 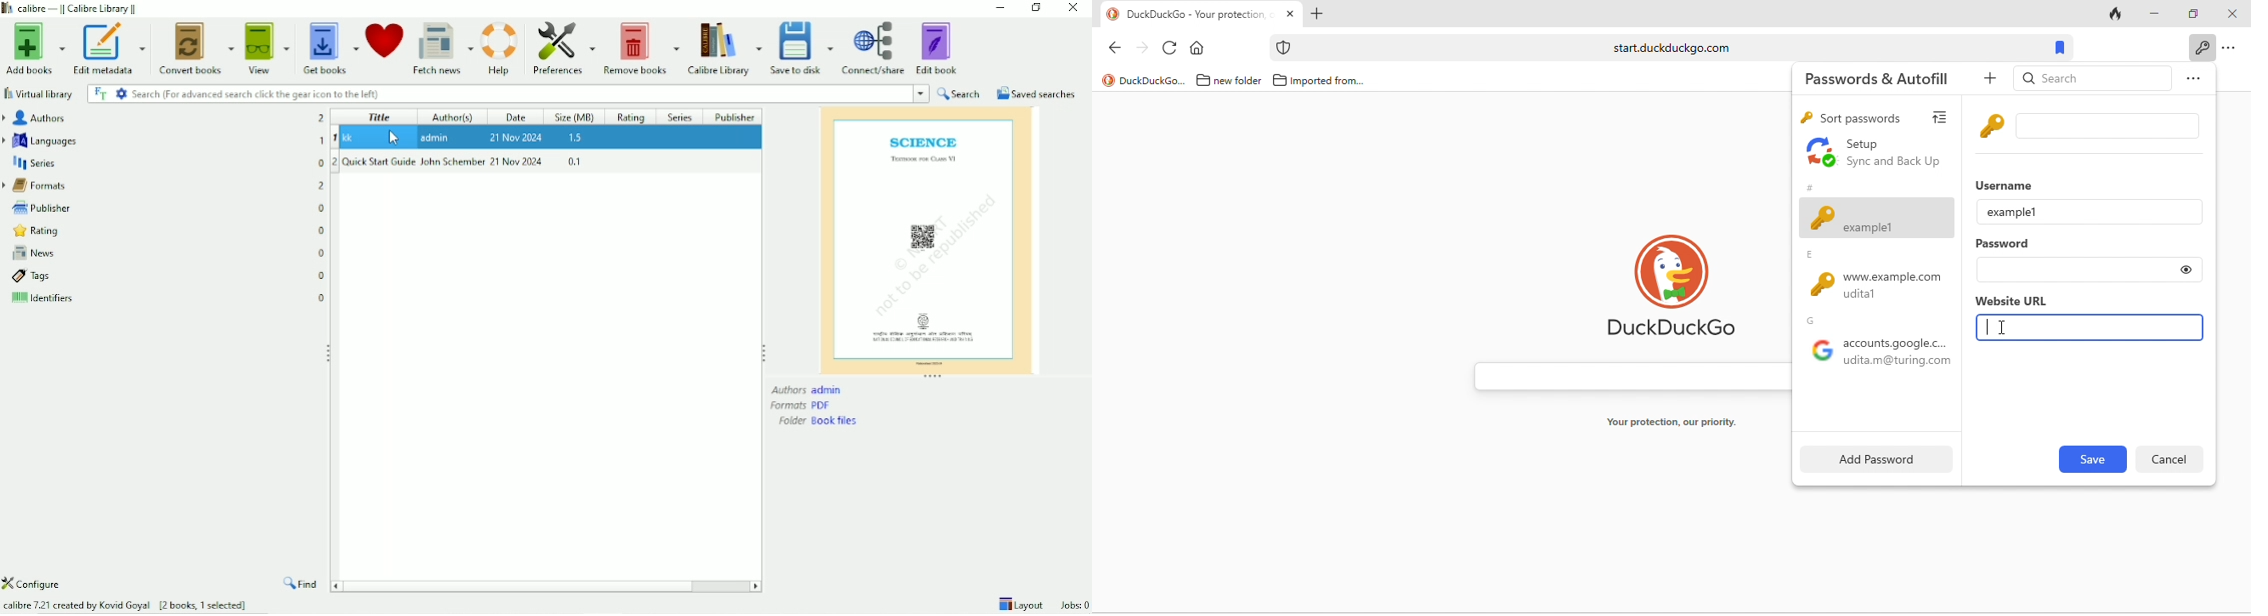 What do you see at coordinates (379, 117) in the screenshot?
I see `Title` at bounding box center [379, 117].